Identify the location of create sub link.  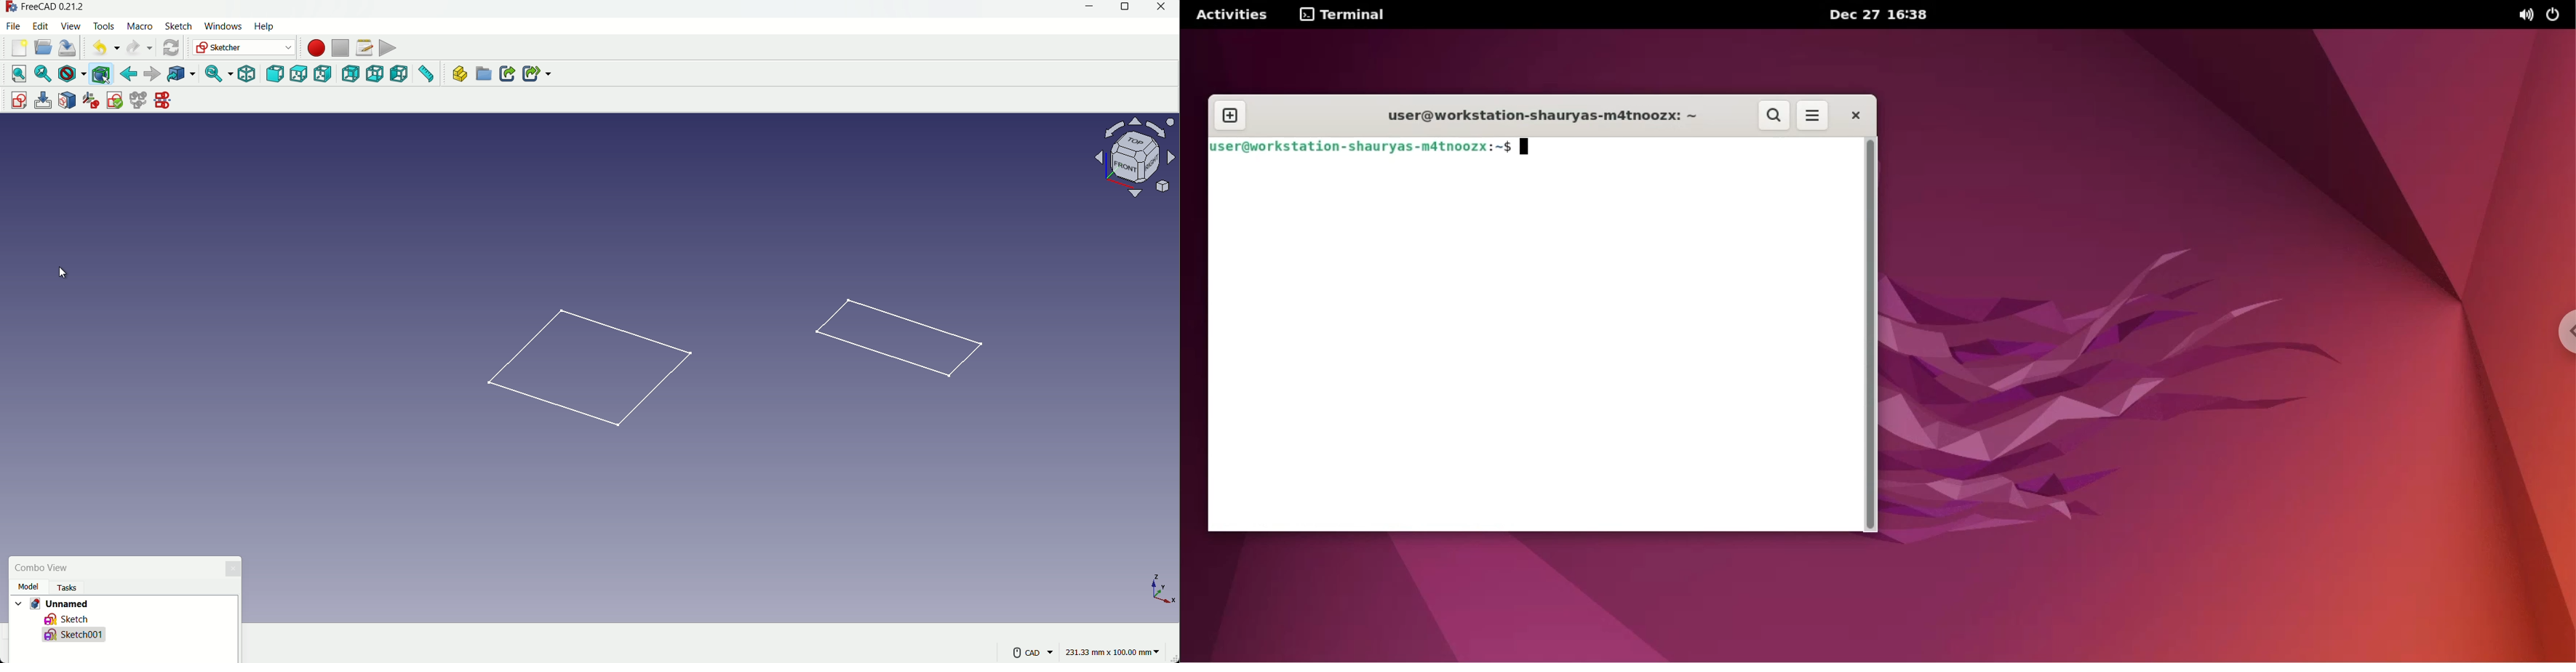
(536, 74).